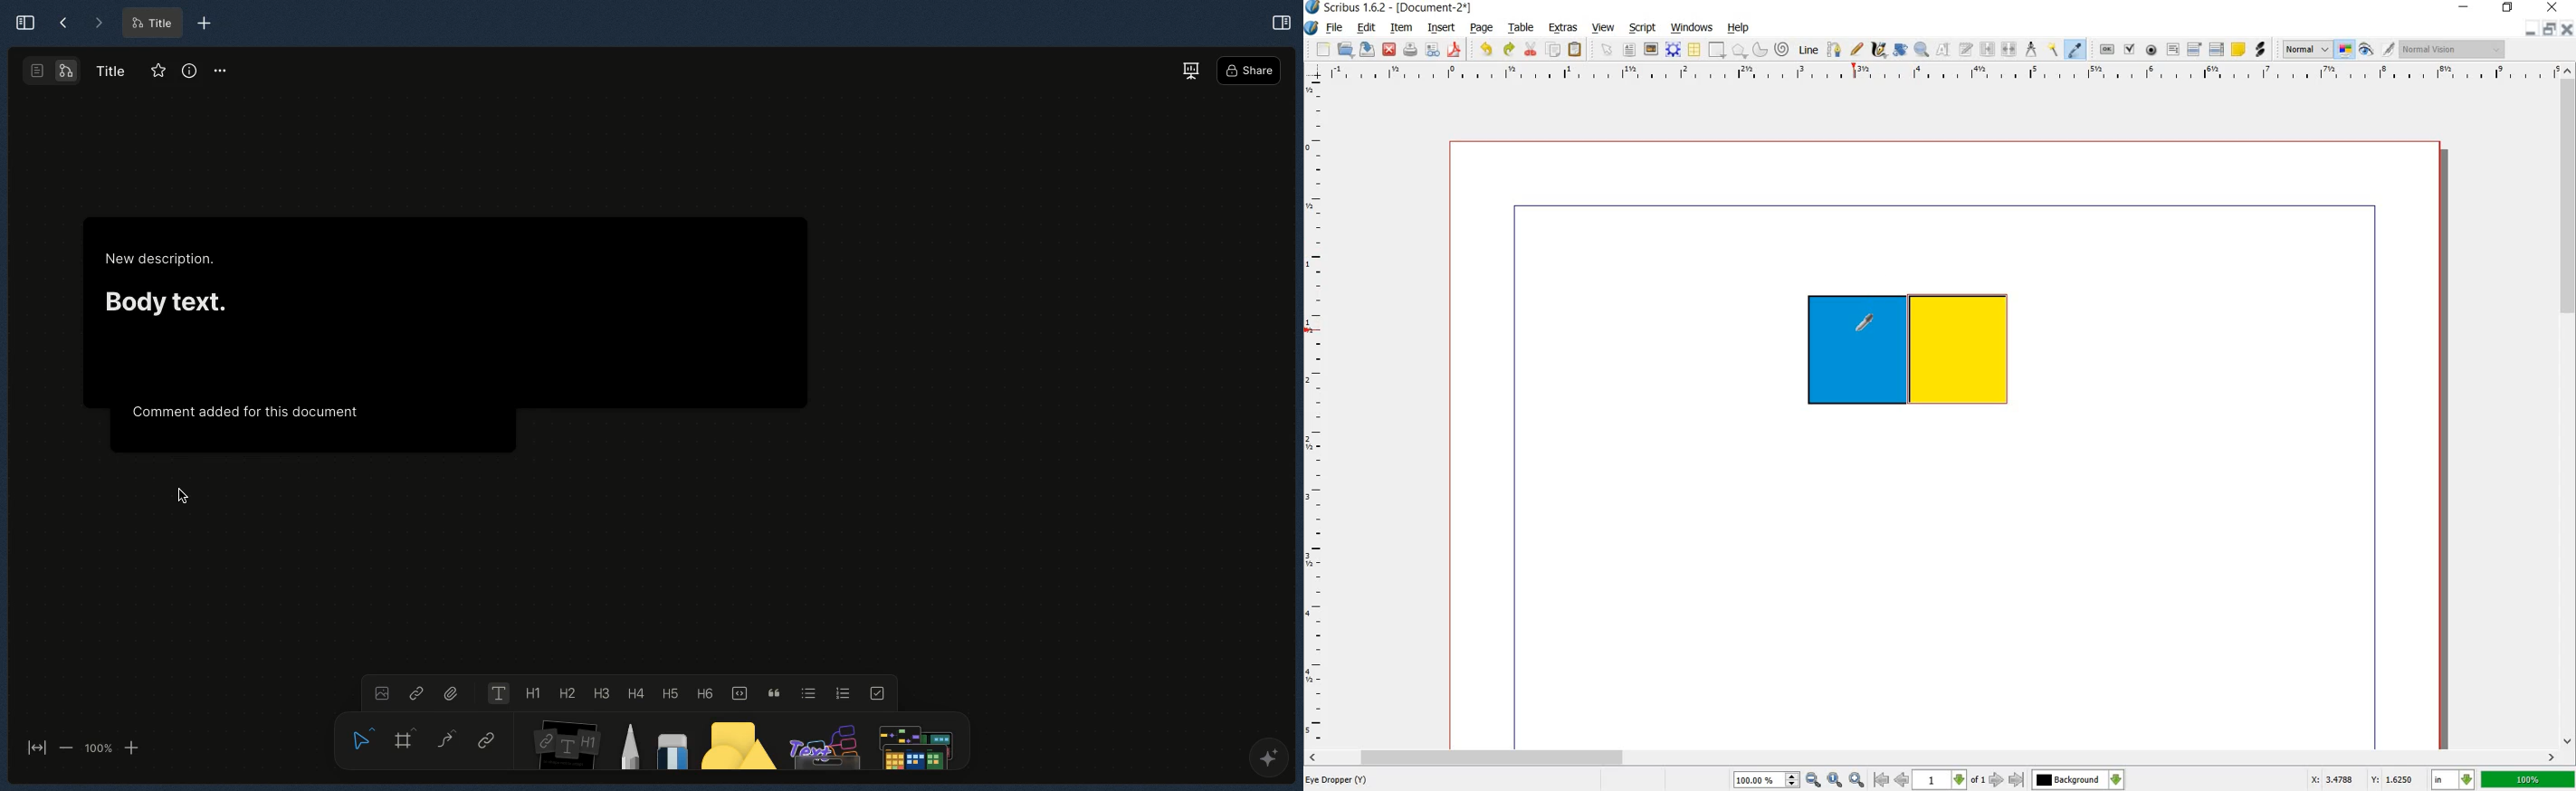 The width and height of the screenshot is (2576, 812). Describe the element at coordinates (162, 260) in the screenshot. I see `New description.` at that location.